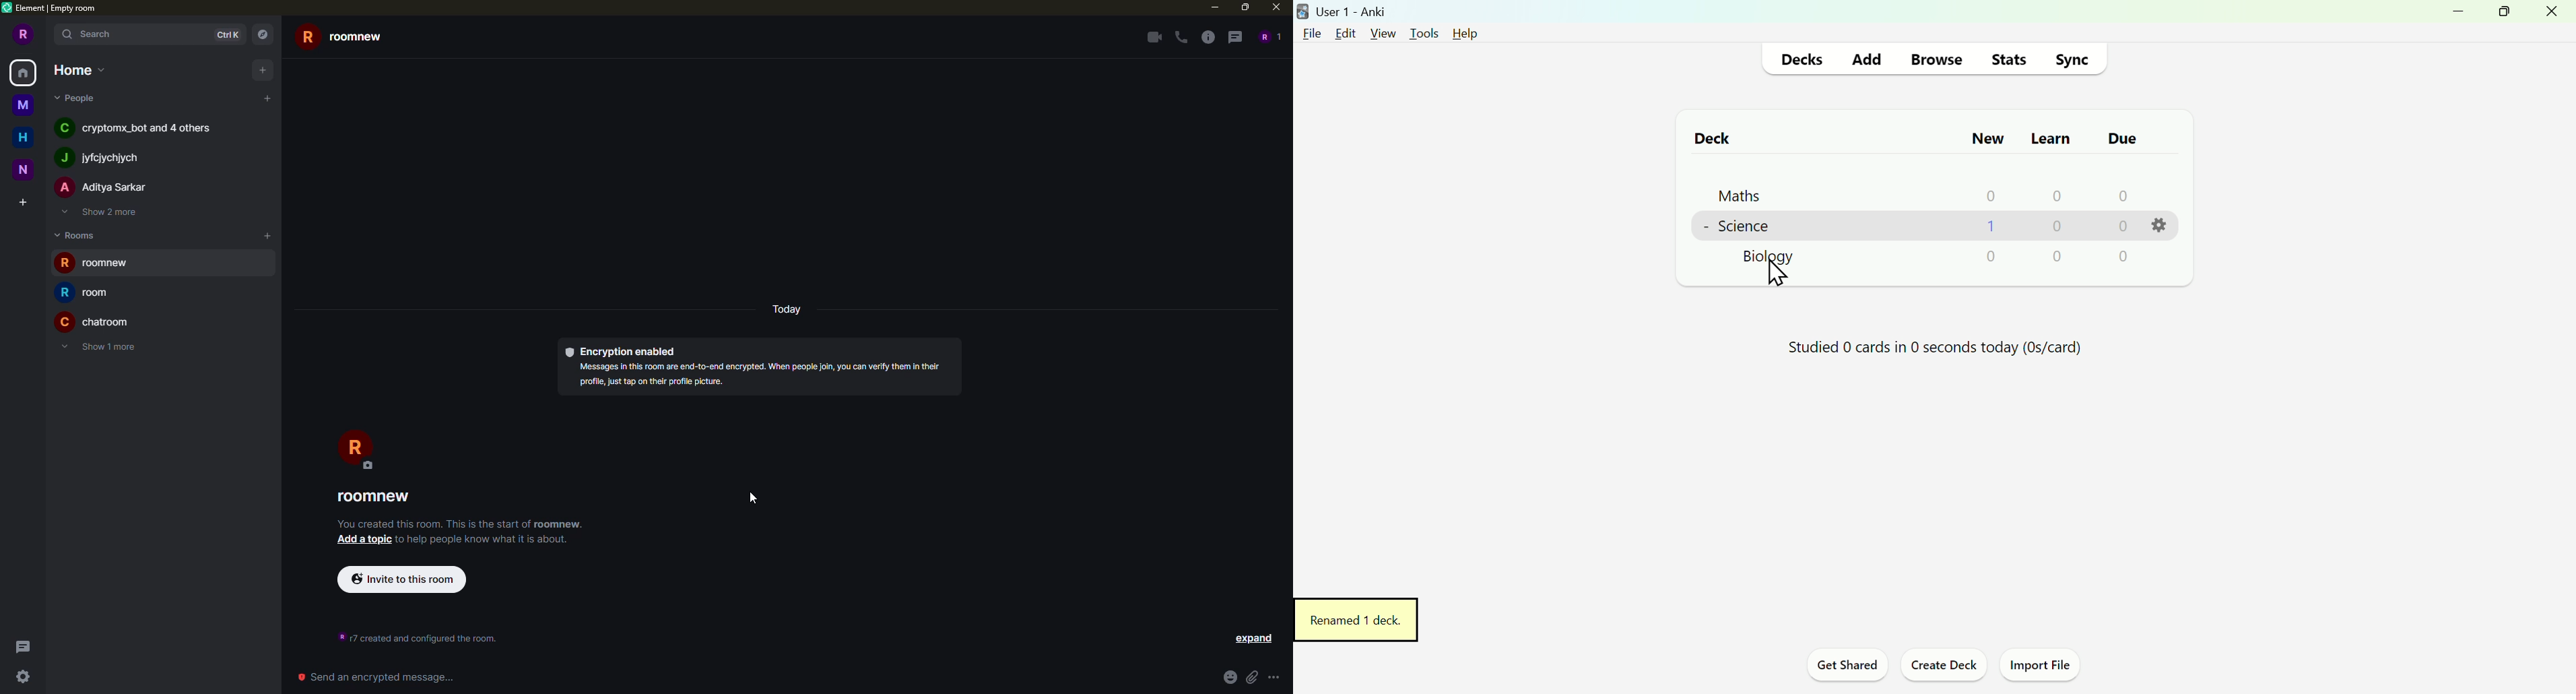 Image resolution: width=2576 pixels, height=700 pixels. I want to click on quick settings, so click(22, 677).